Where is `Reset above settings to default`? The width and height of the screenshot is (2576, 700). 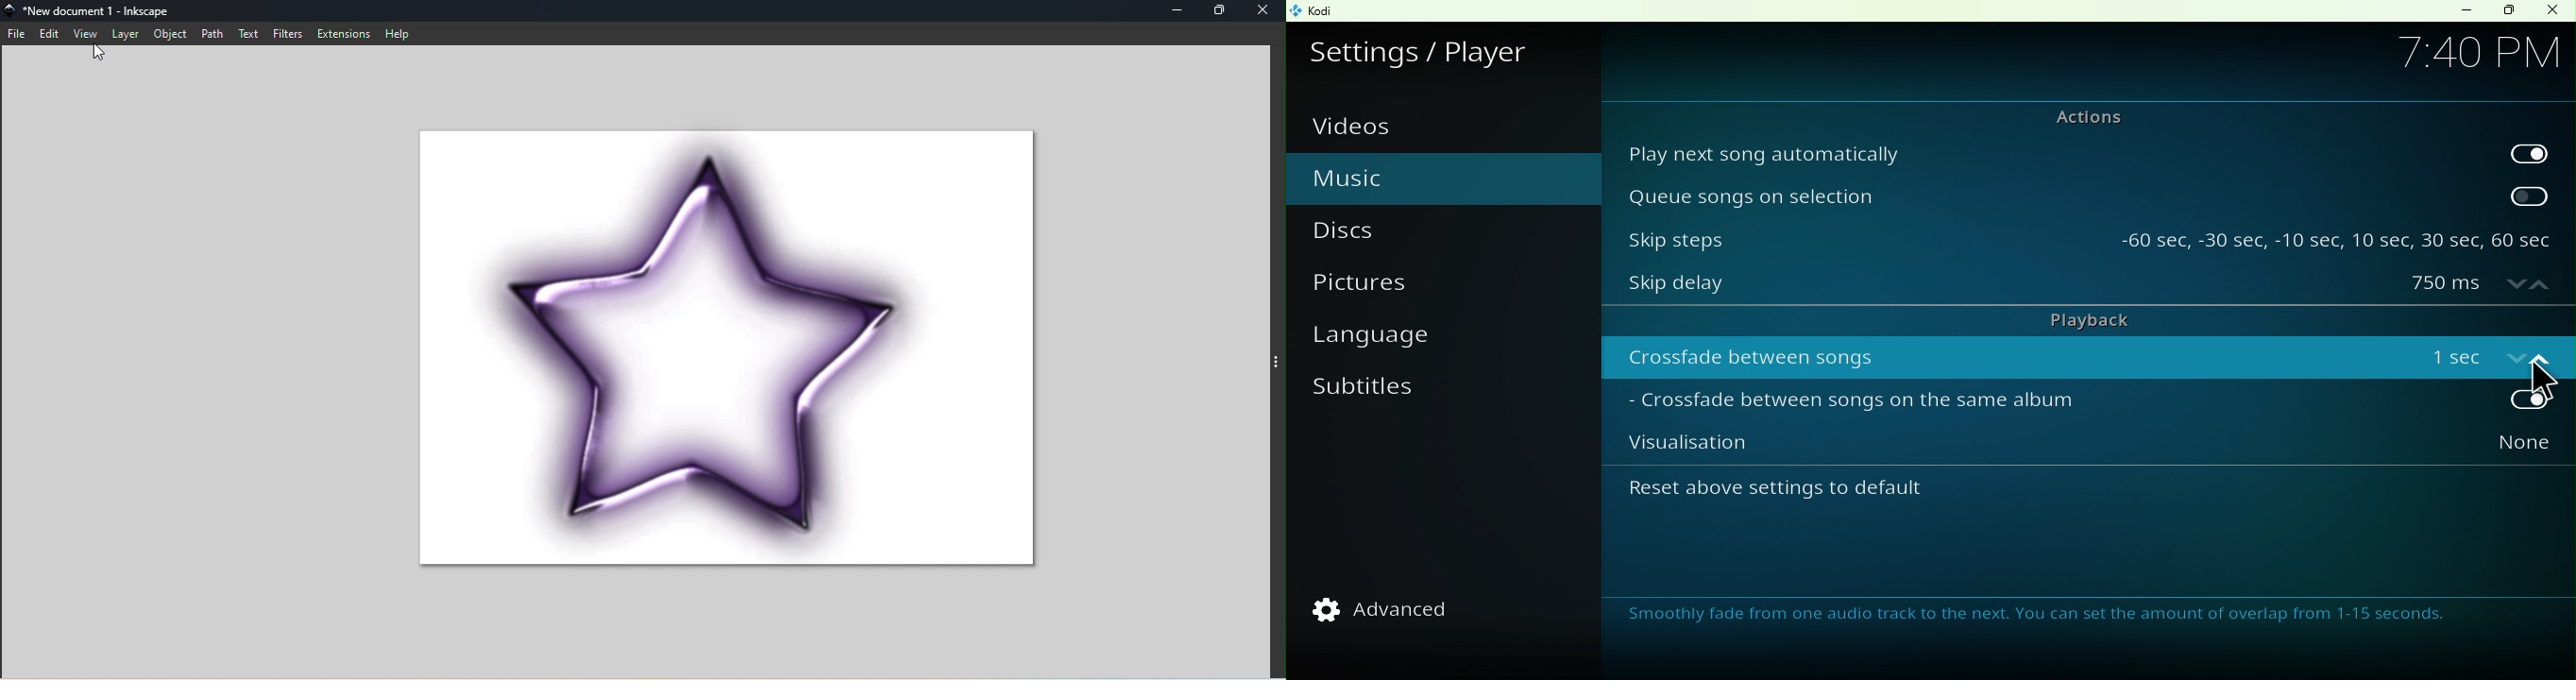 Reset above settings to default is located at coordinates (1823, 498).